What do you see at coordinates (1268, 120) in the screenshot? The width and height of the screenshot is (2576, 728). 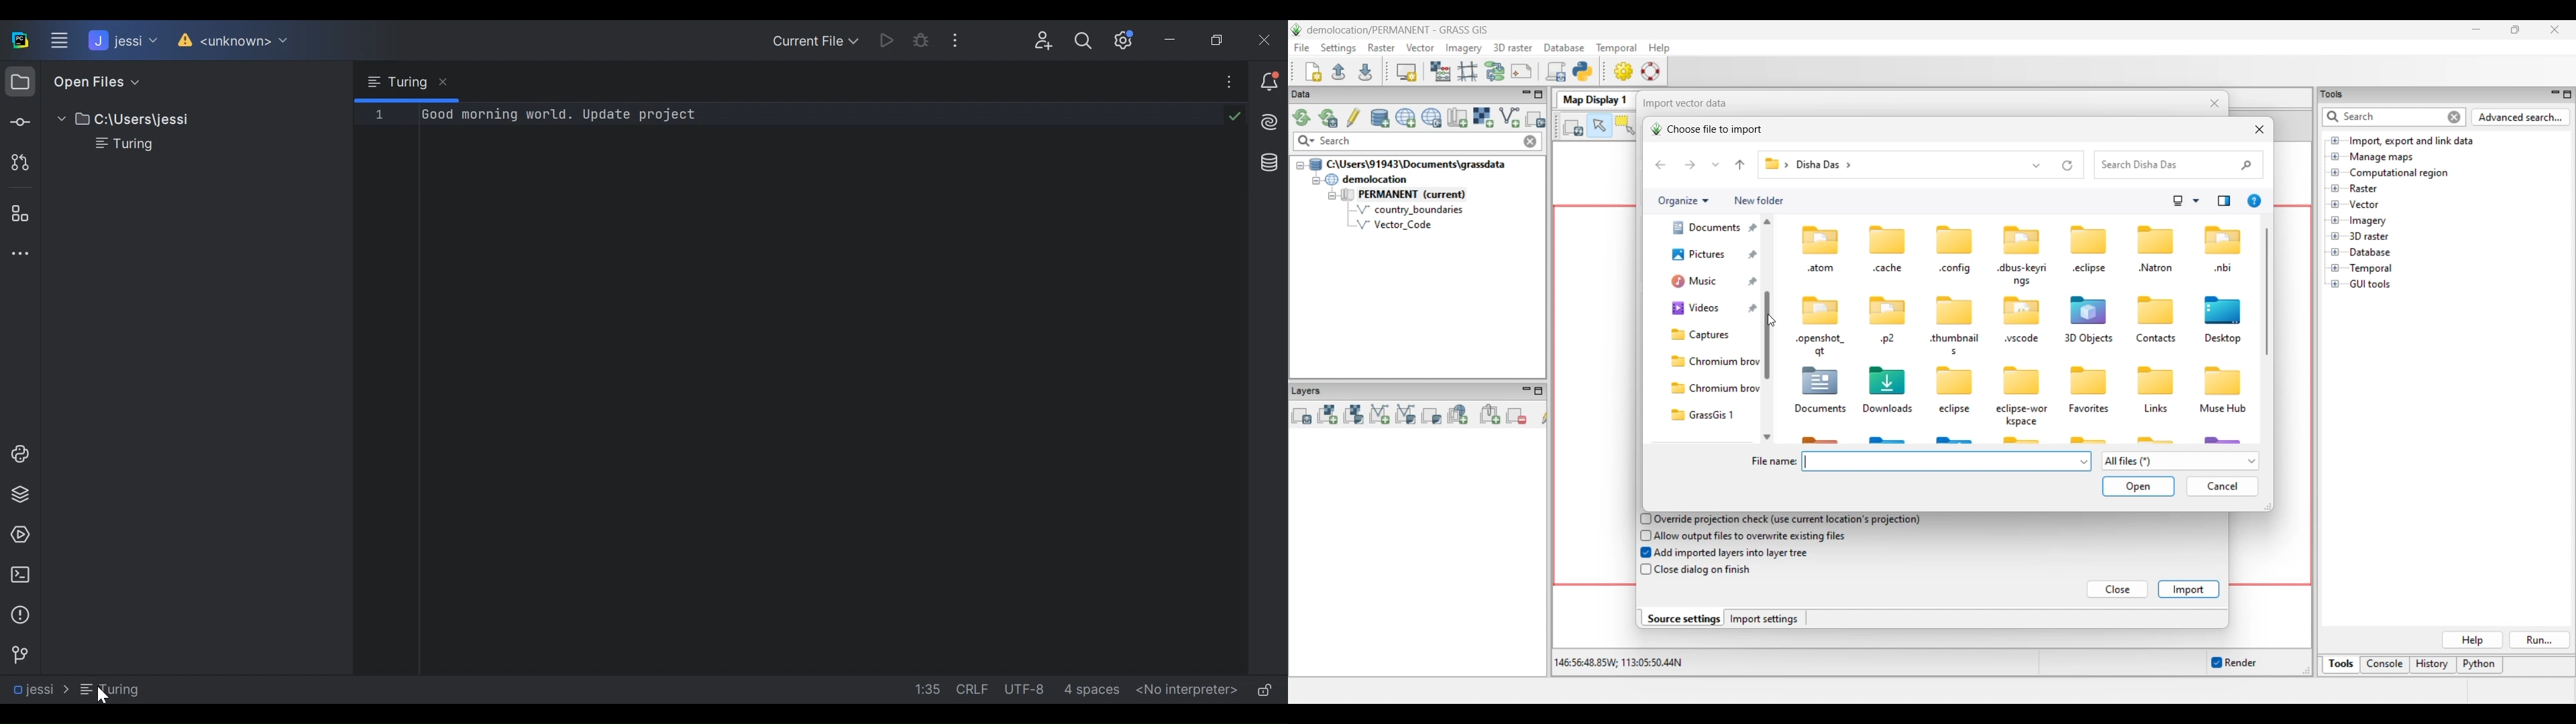 I see `AI Assistant` at bounding box center [1268, 120].